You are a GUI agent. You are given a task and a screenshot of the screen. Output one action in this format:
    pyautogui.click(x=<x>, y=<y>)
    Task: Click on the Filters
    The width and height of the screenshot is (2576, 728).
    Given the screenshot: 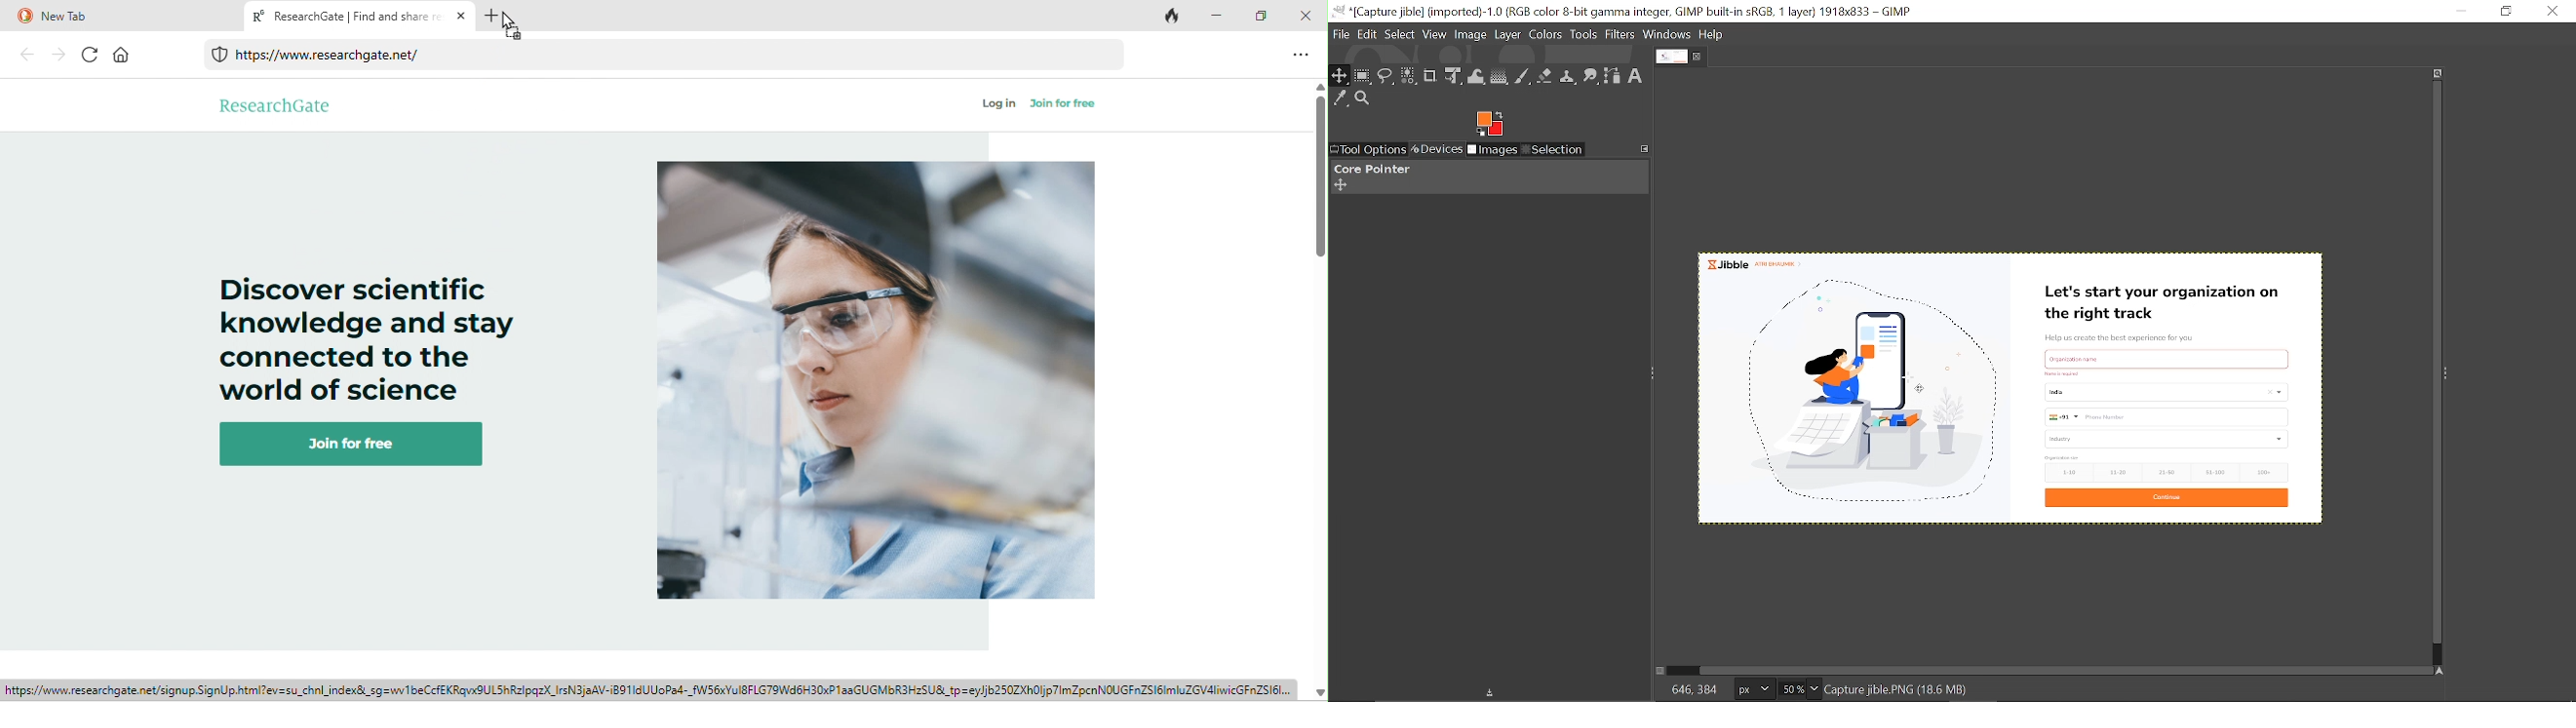 What is the action you would take?
    pyautogui.click(x=1620, y=35)
    